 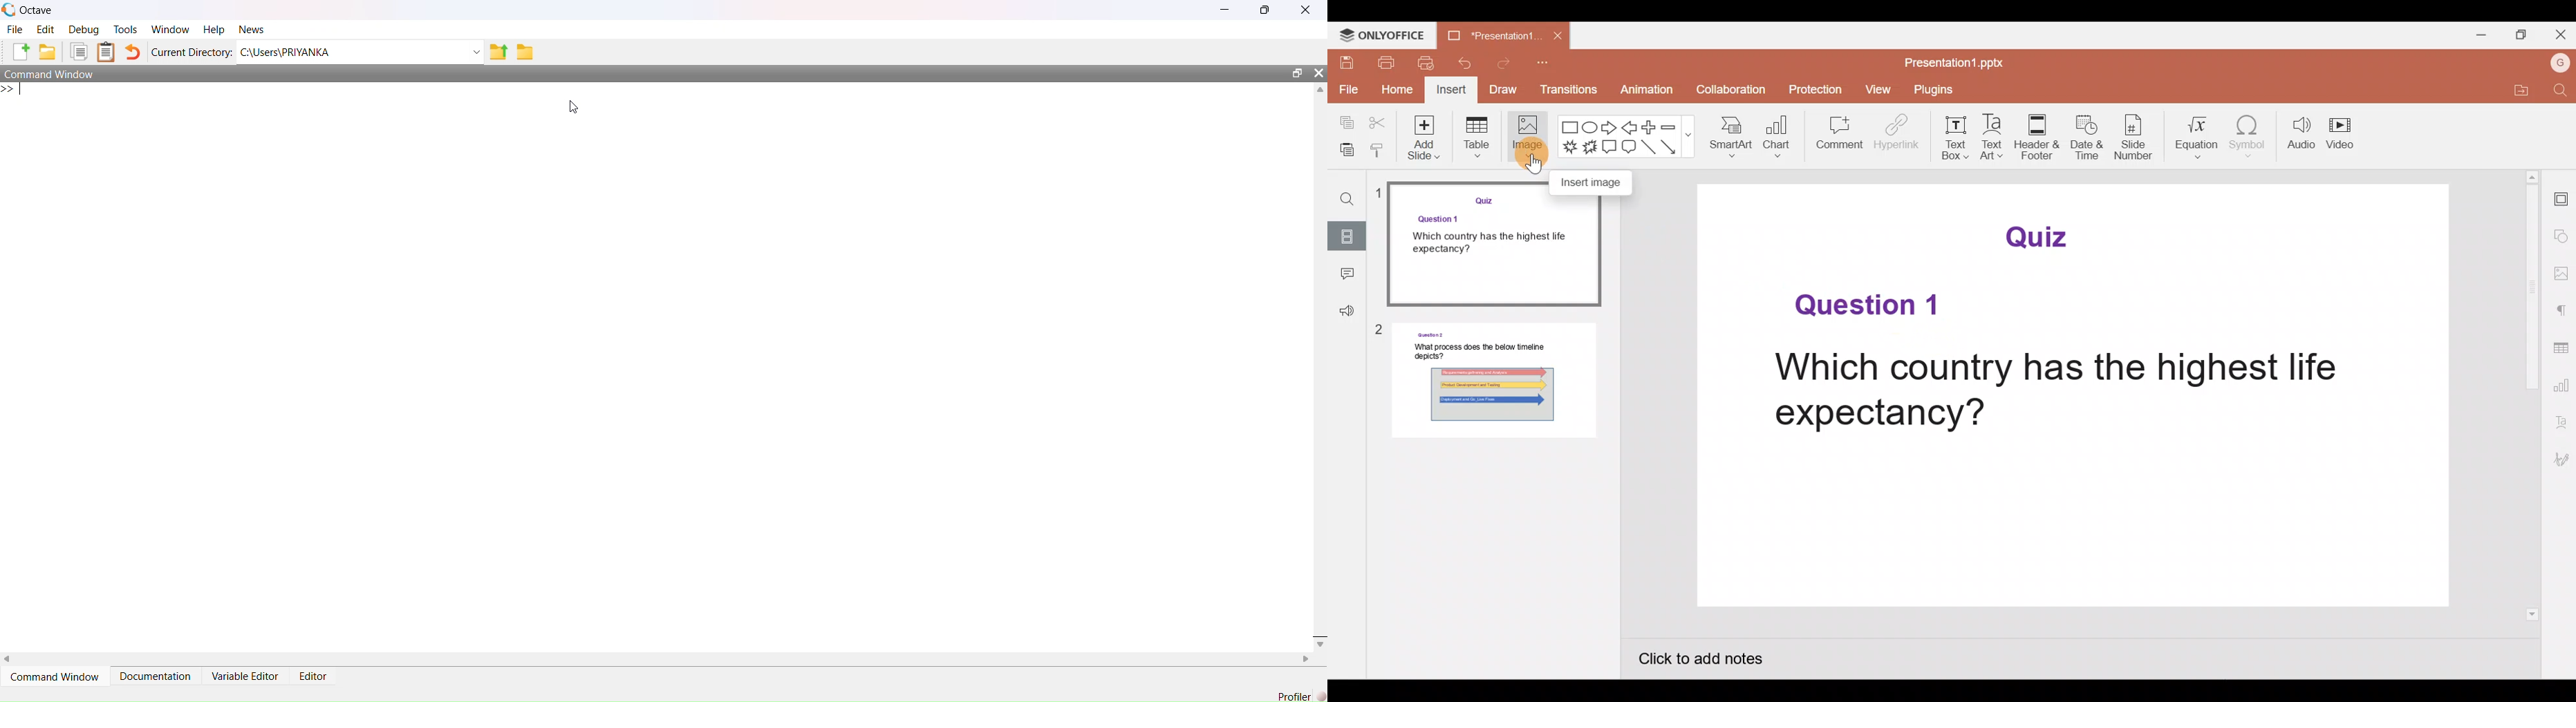 What do you see at coordinates (1953, 135) in the screenshot?
I see `Text box` at bounding box center [1953, 135].